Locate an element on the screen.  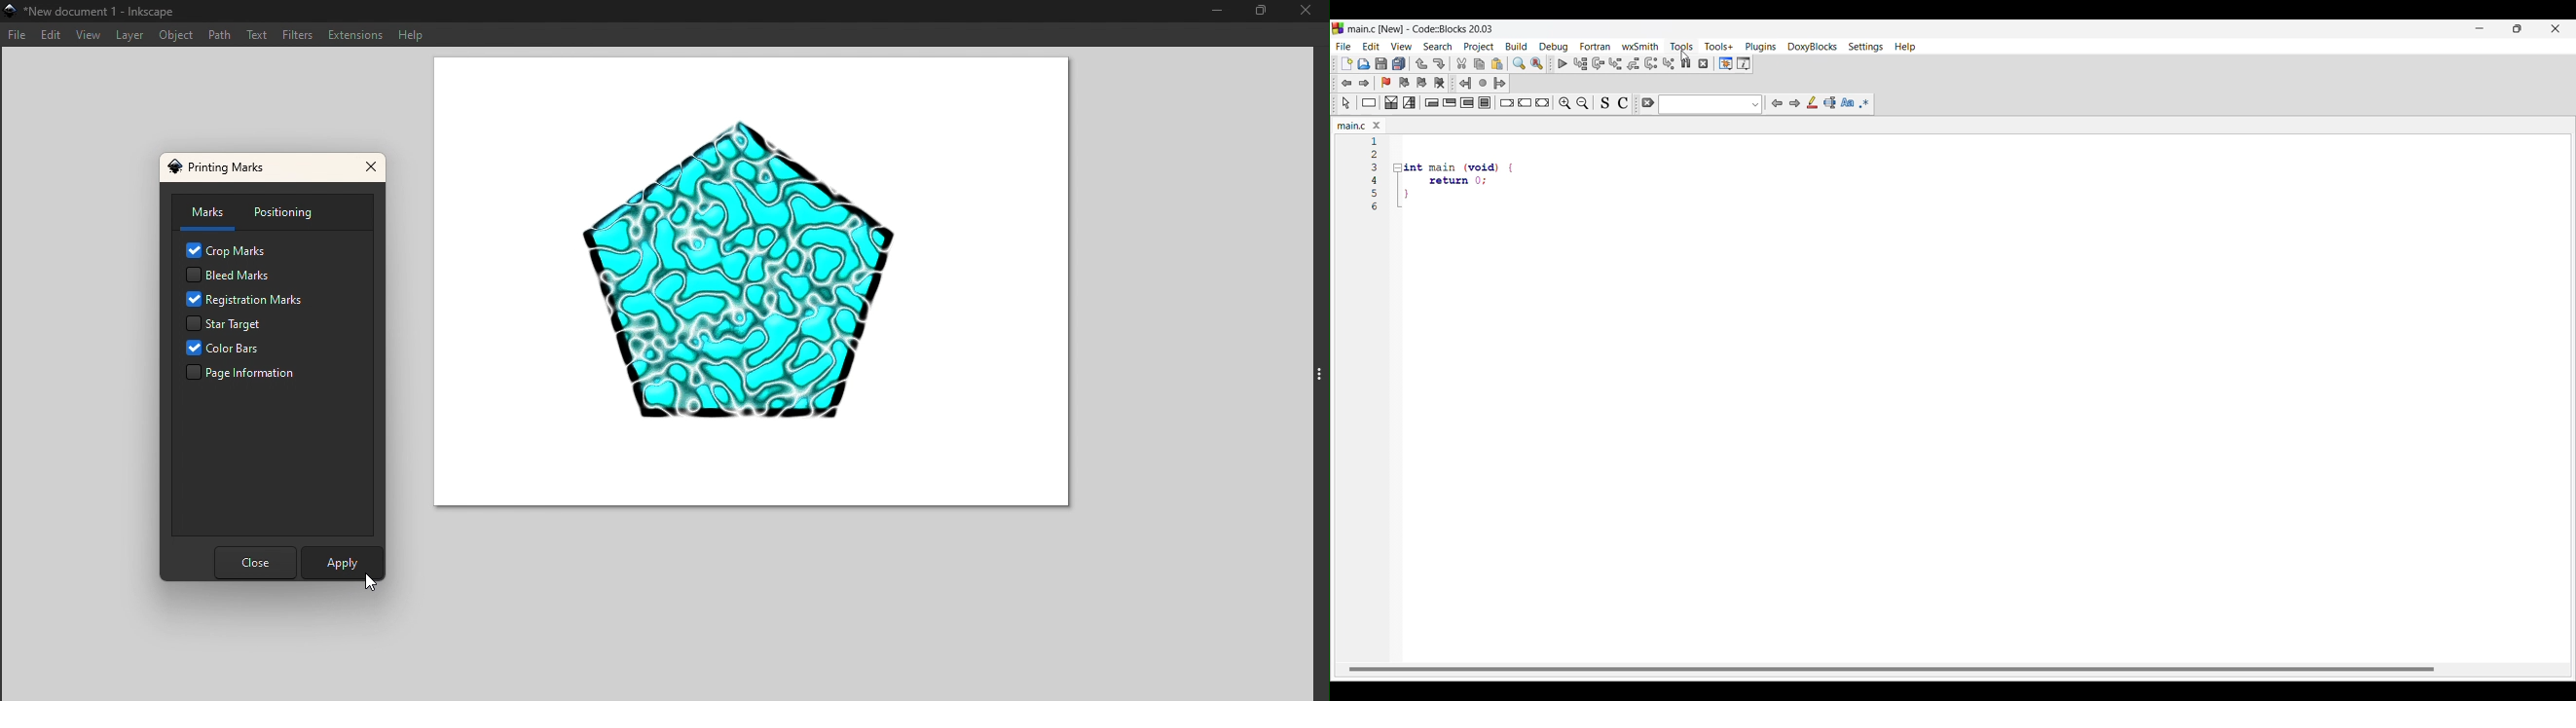
Horizontal slide bar is located at coordinates (1891, 669).